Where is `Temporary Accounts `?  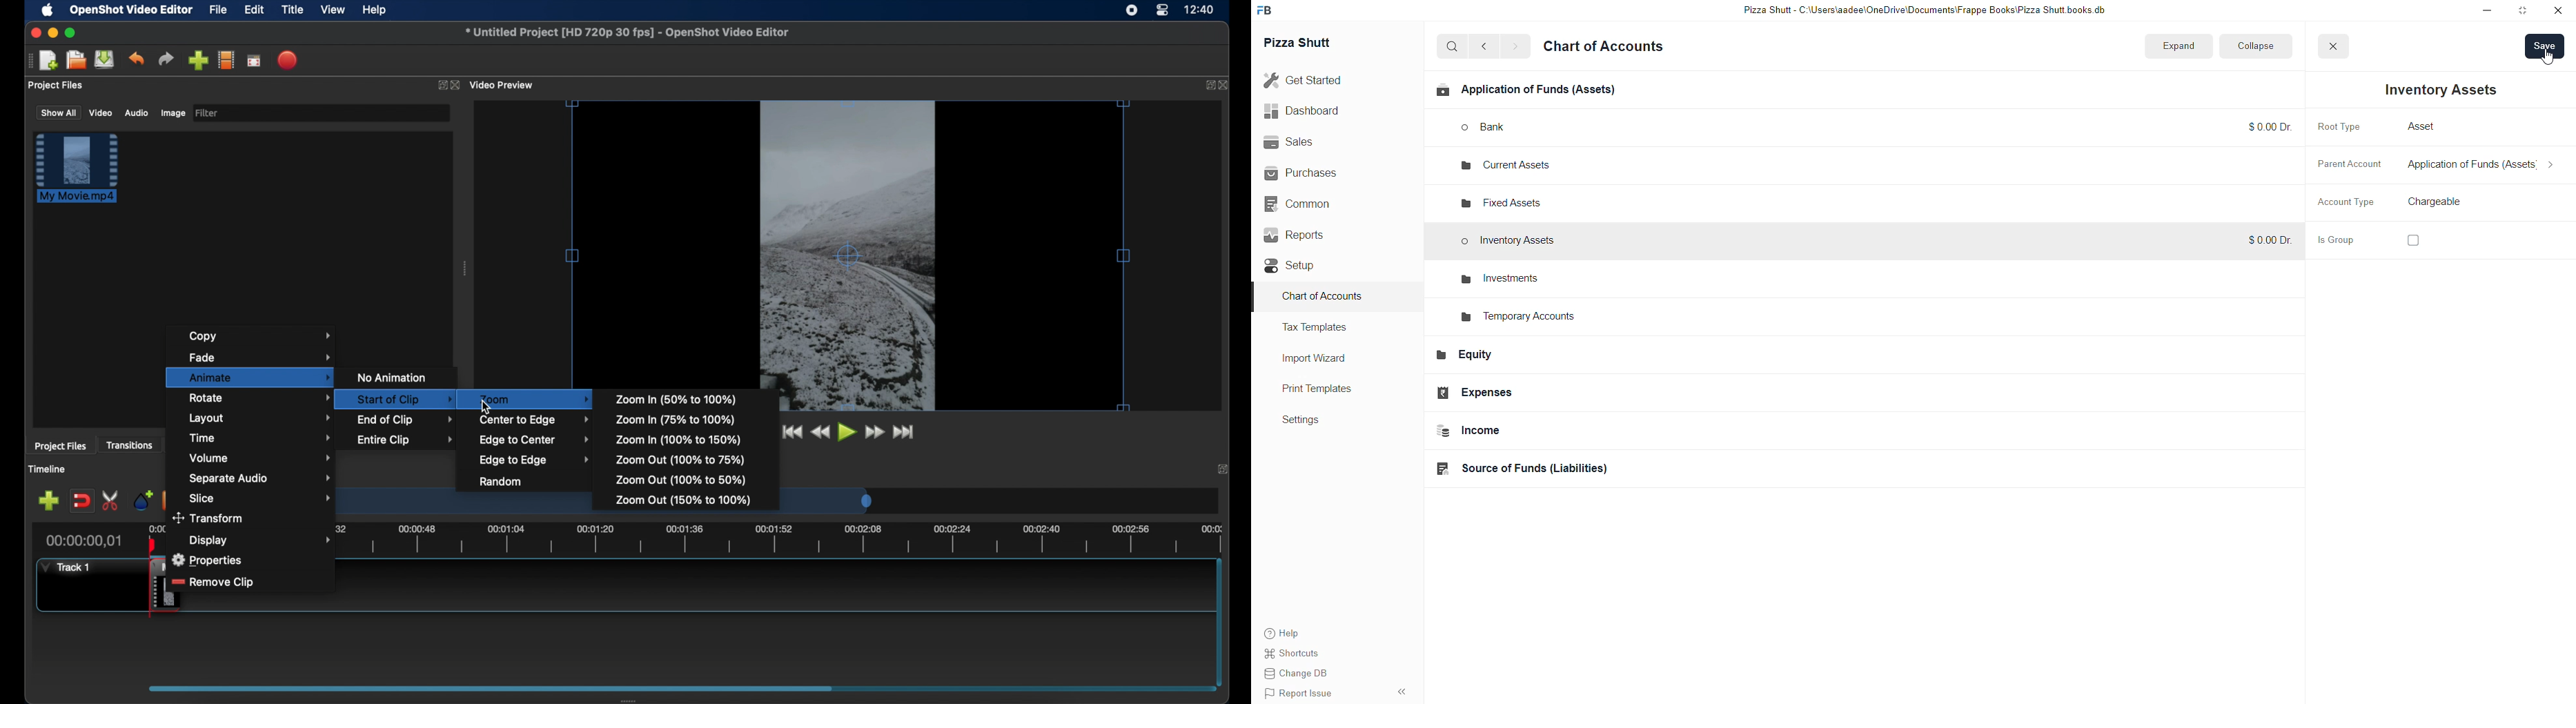
Temporary Accounts  is located at coordinates (1522, 319).